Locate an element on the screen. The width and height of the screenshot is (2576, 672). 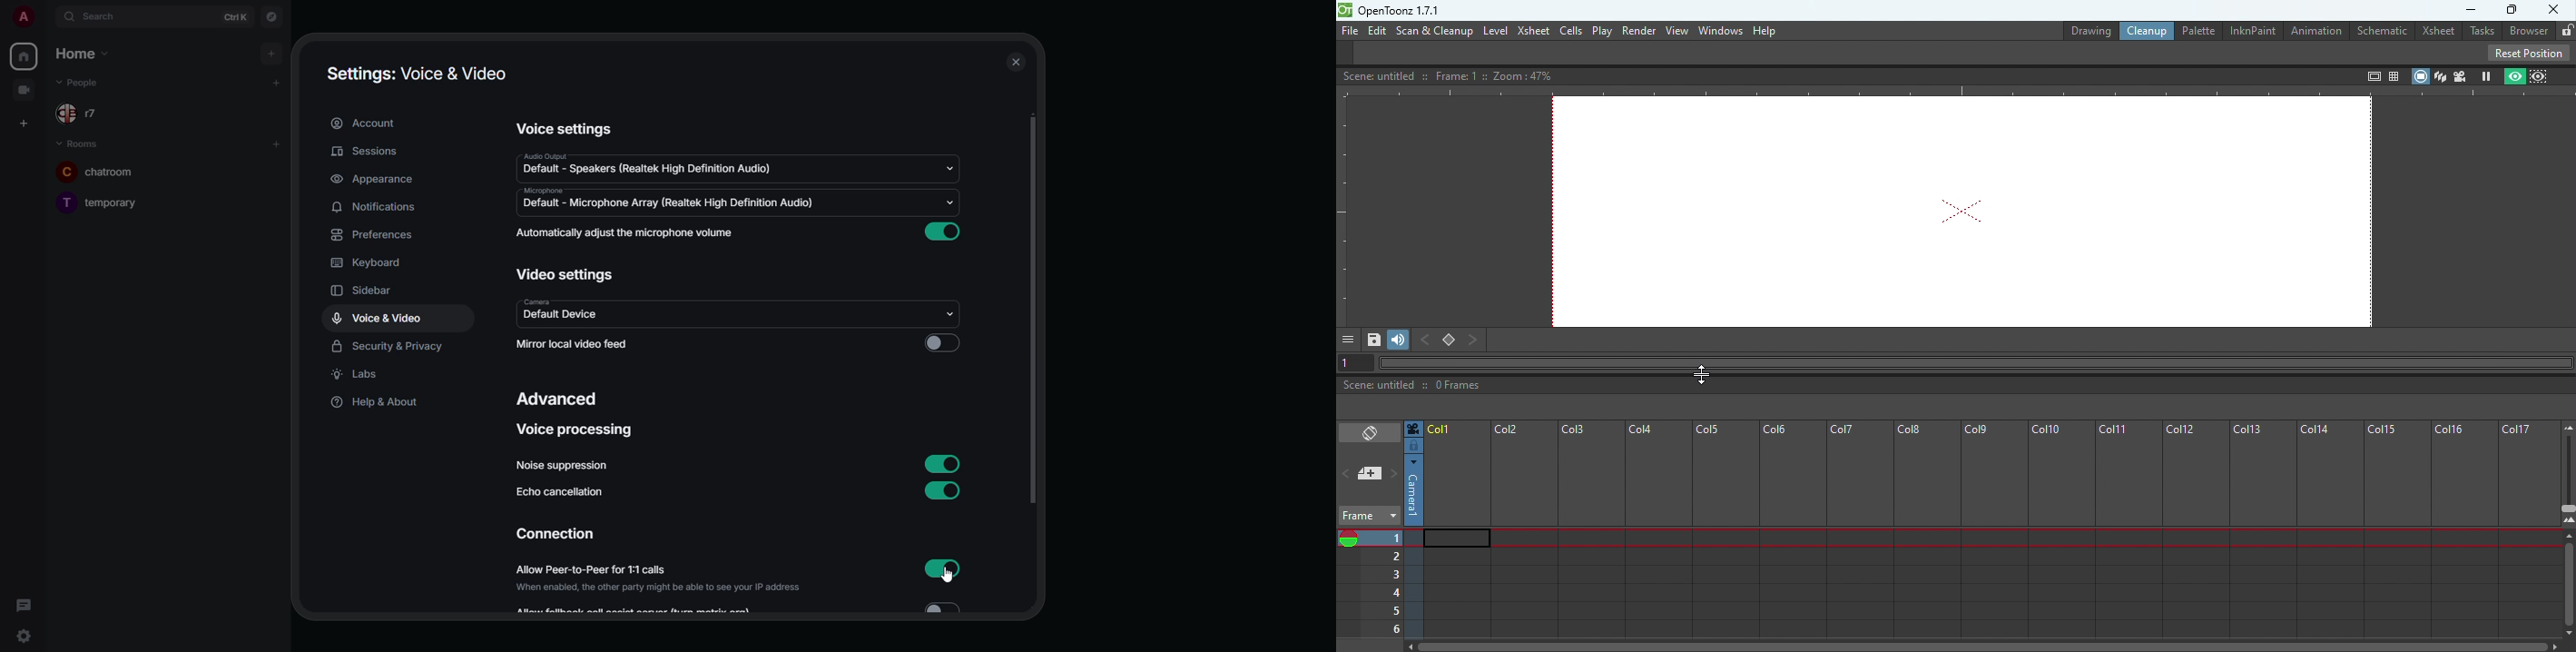
advanced is located at coordinates (558, 400).